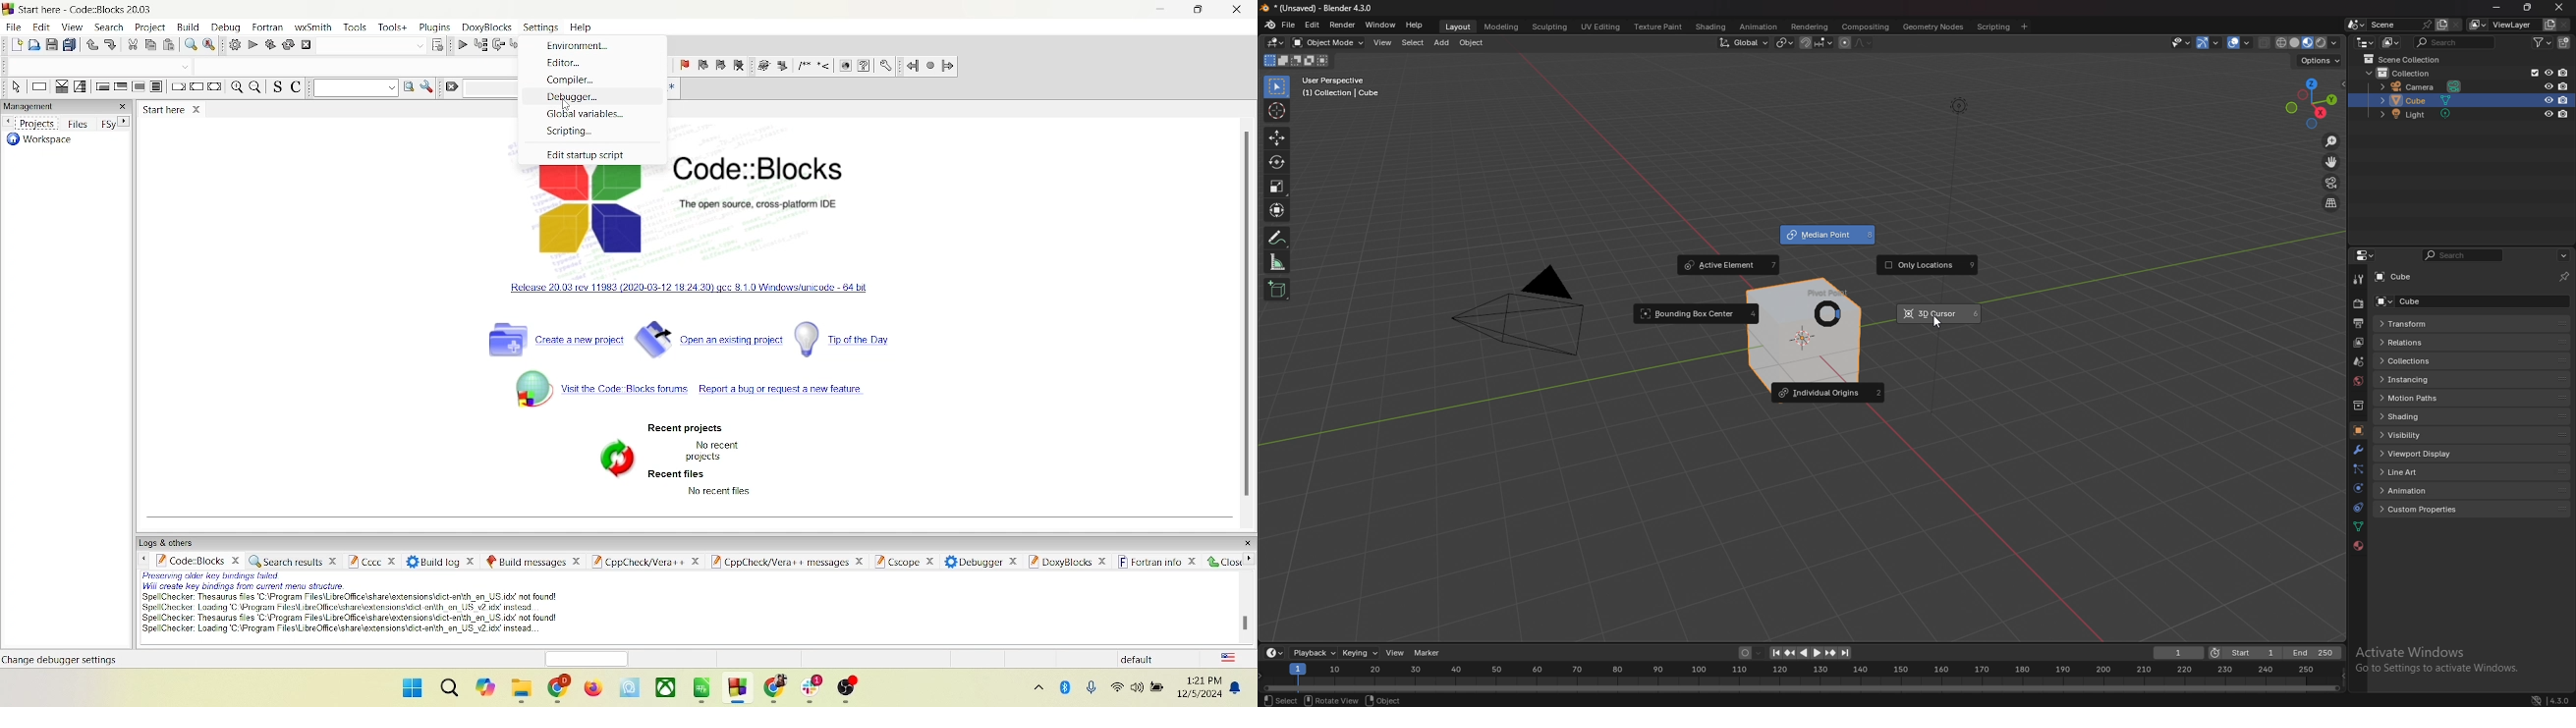 This screenshot has width=2576, height=728. What do you see at coordinates (148, 27) in the screenshot?
I see `project` at bounding box center [148, 27].